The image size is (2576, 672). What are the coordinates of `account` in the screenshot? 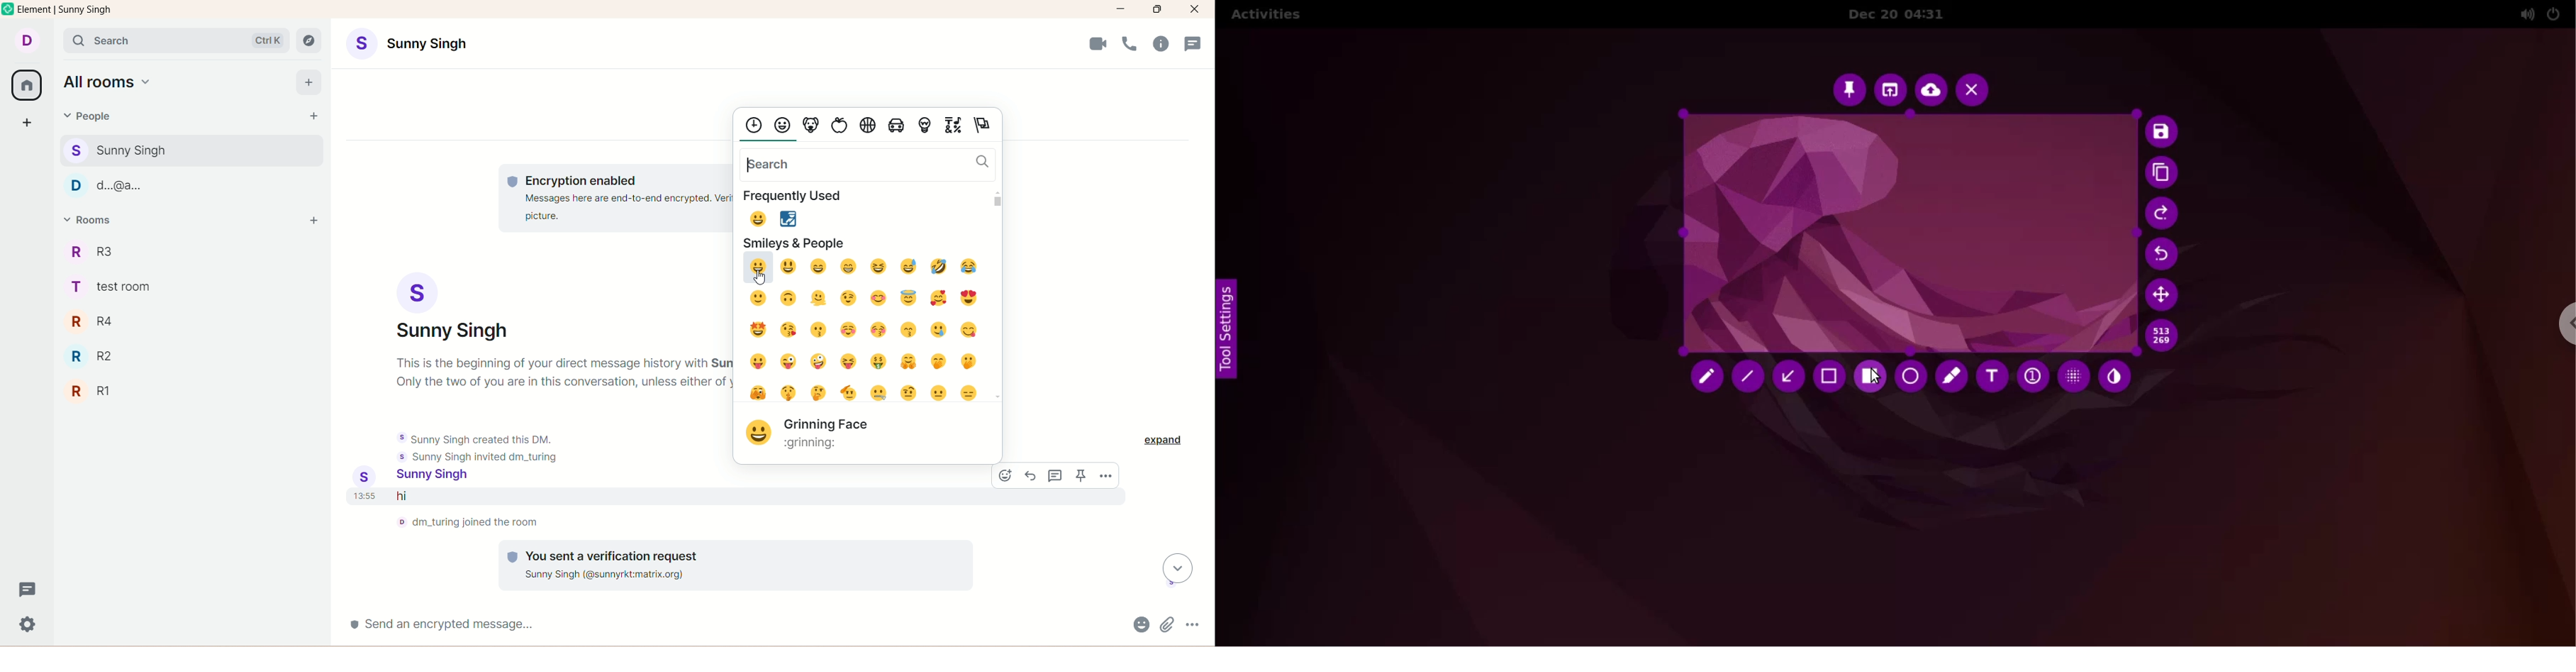 It's located at (439, 477).